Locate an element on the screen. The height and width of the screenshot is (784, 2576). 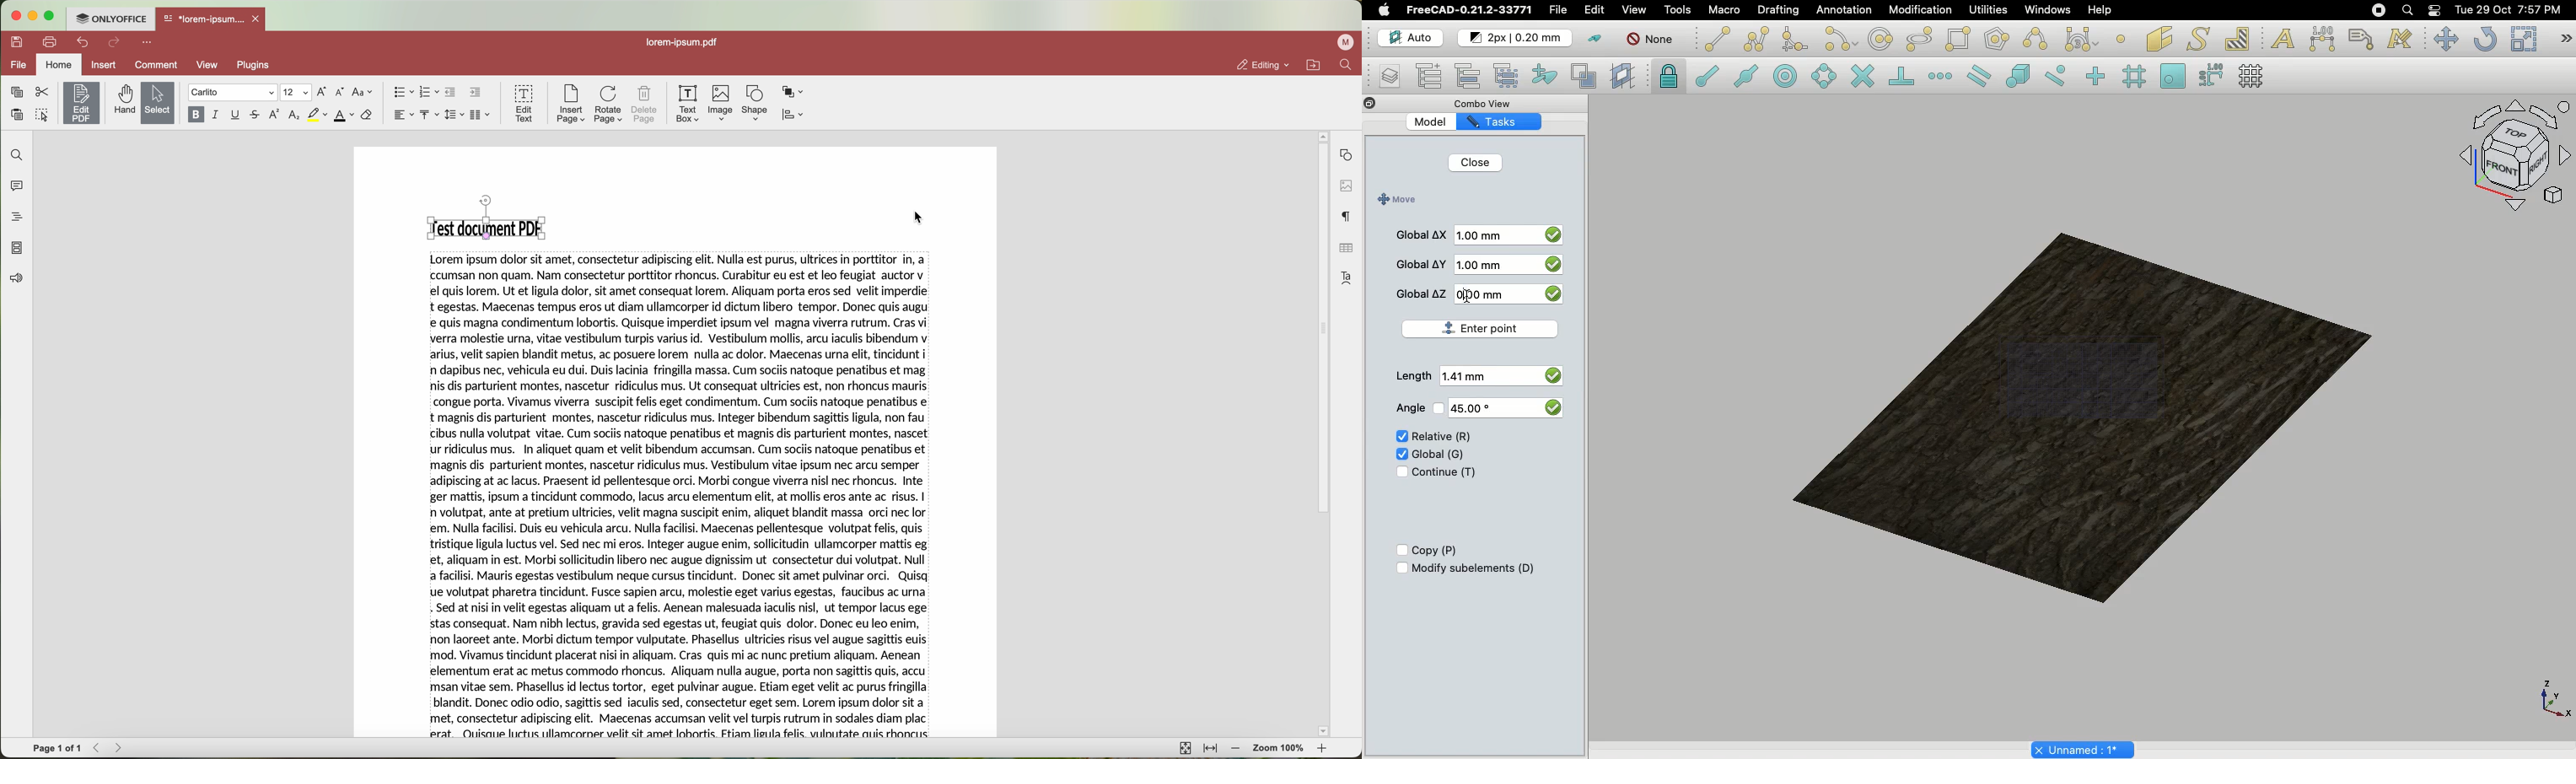
Create working plane proxy is located at coordinates (1587, 77).